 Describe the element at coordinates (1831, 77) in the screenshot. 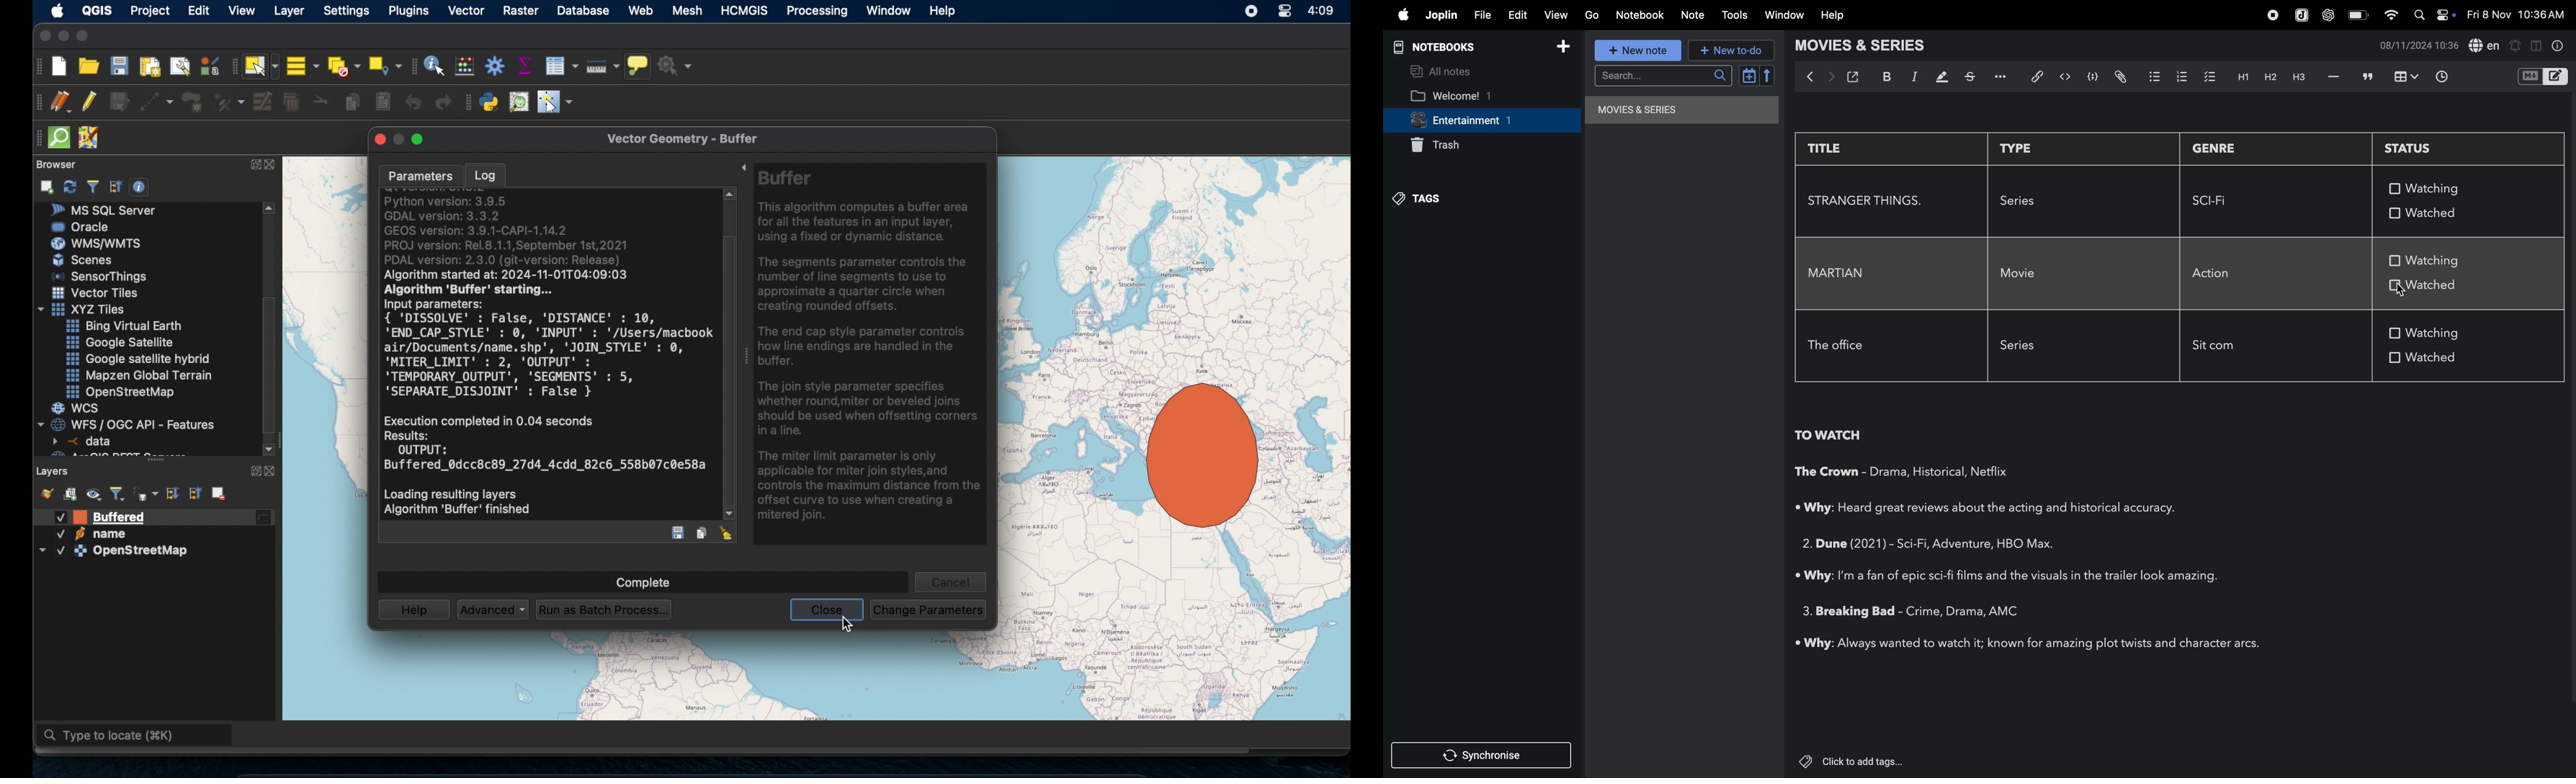

I see `forward` at that location.